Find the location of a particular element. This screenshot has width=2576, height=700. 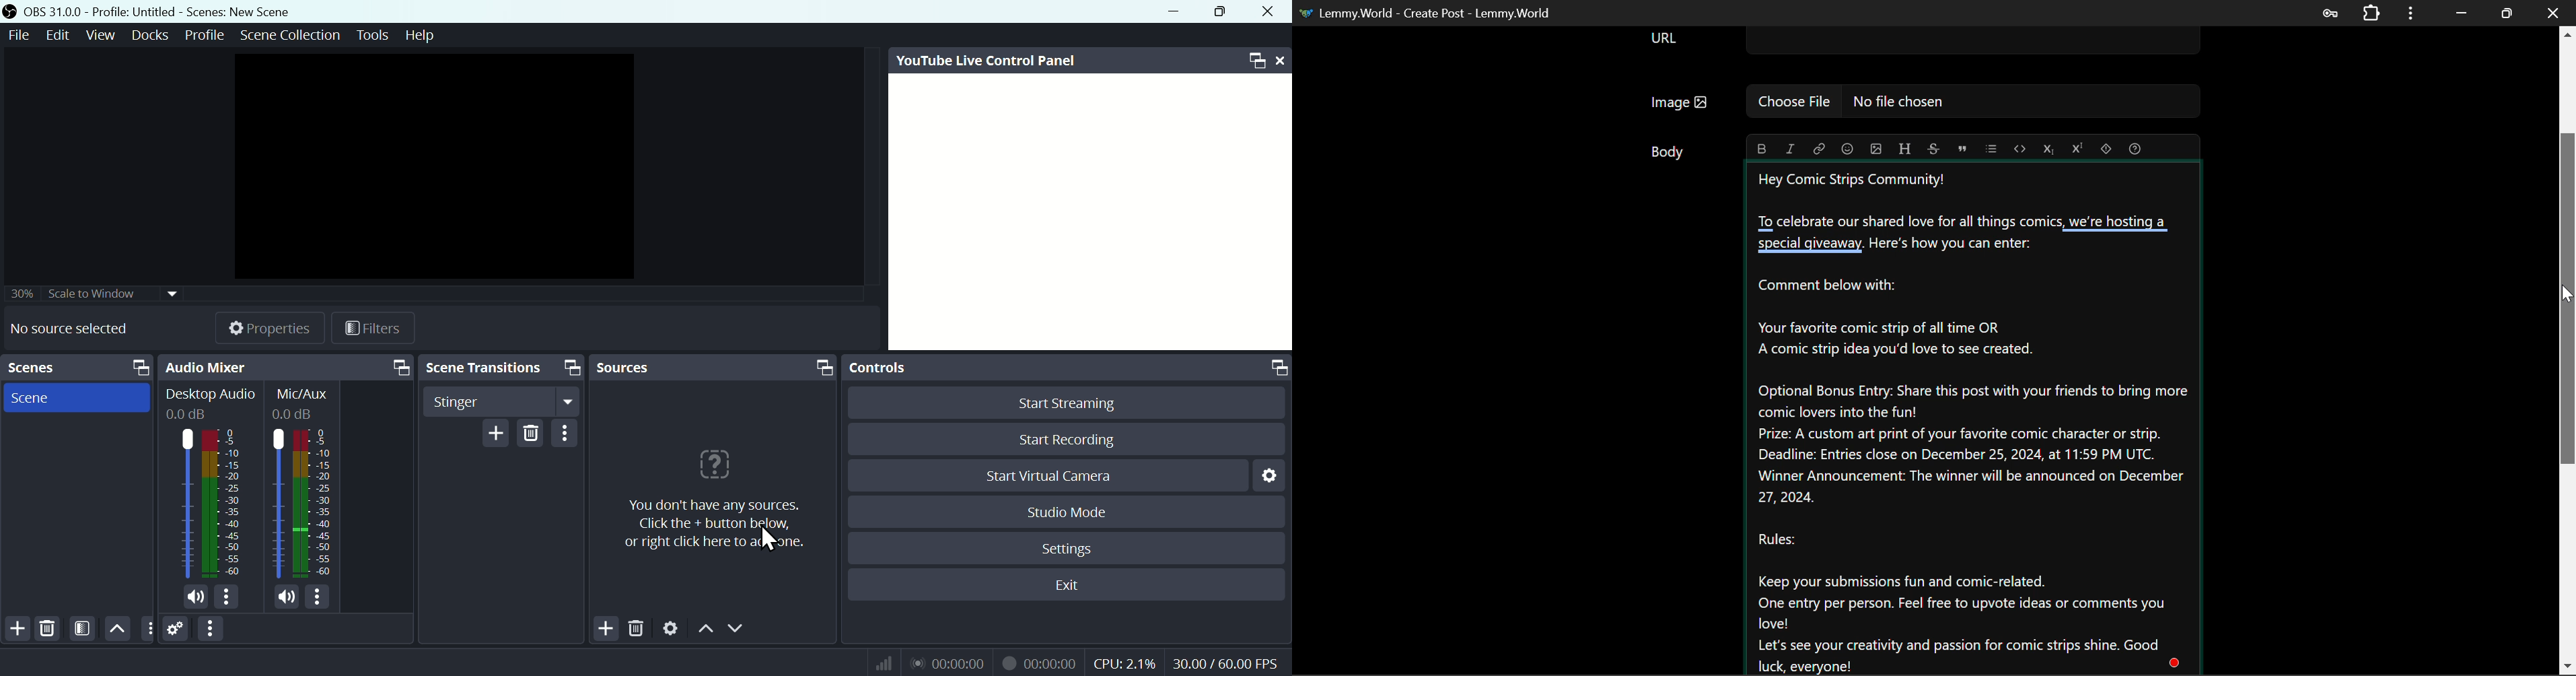

Audio mixer is located at coordinates (206, 367).